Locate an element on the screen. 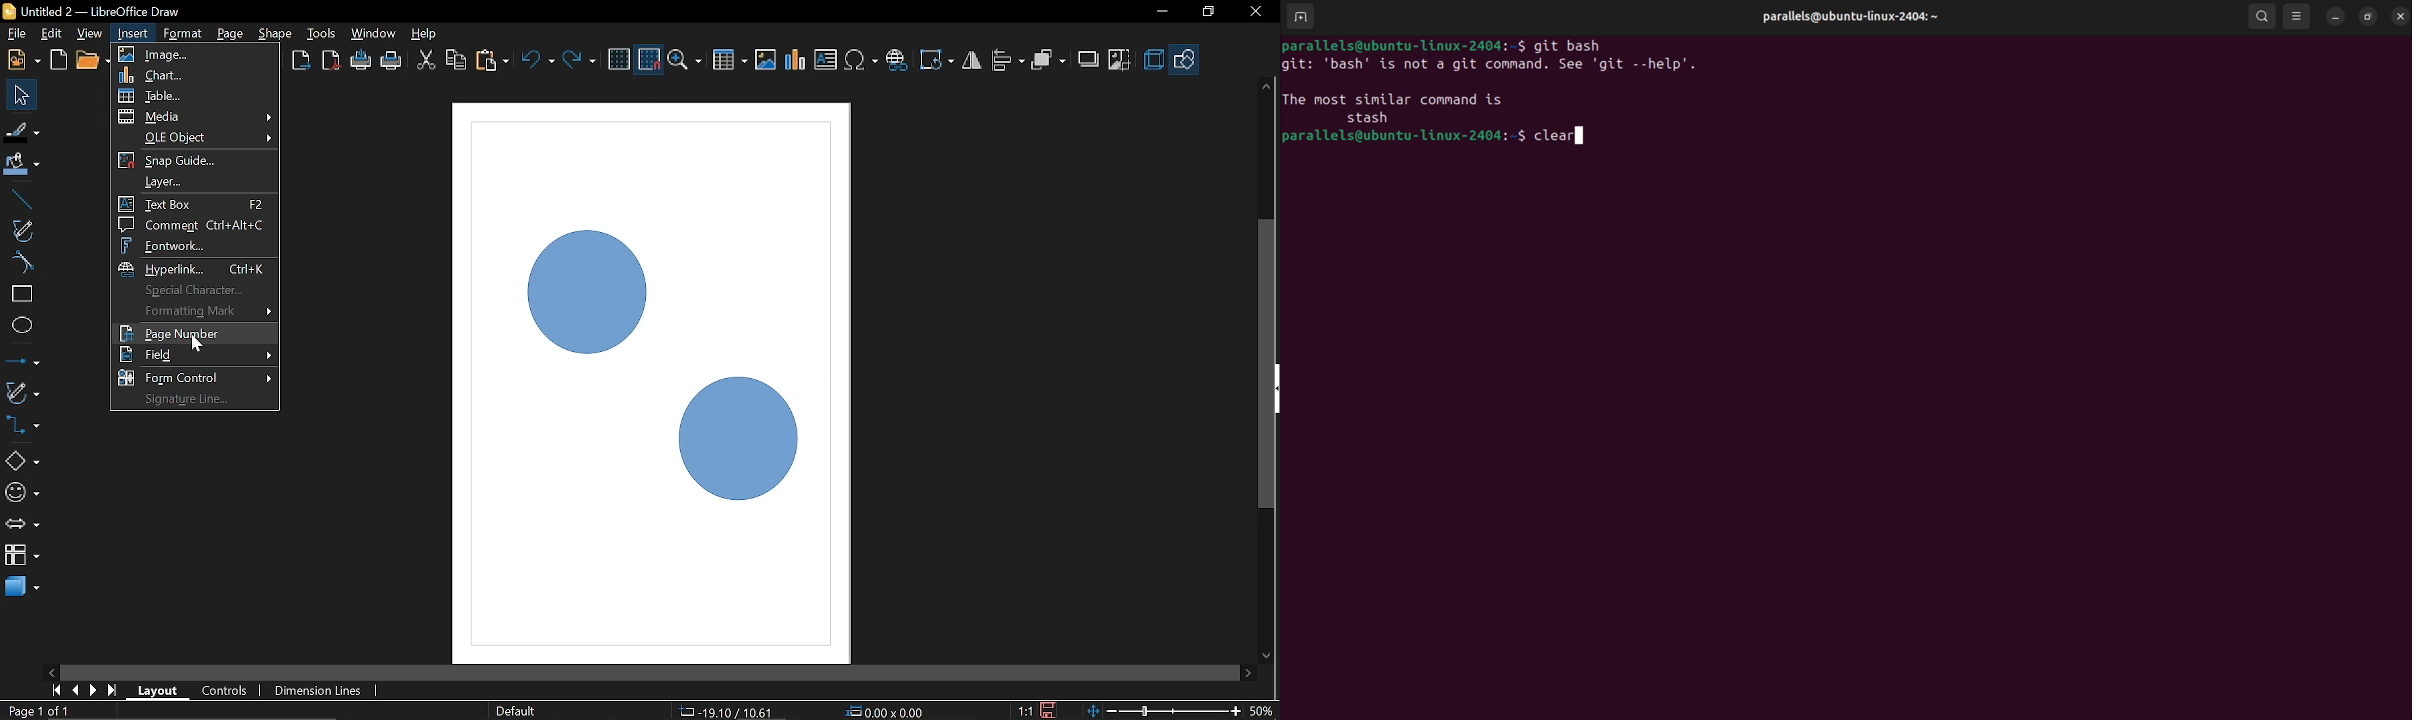  Restore down is located at coordinates (1207, 11).